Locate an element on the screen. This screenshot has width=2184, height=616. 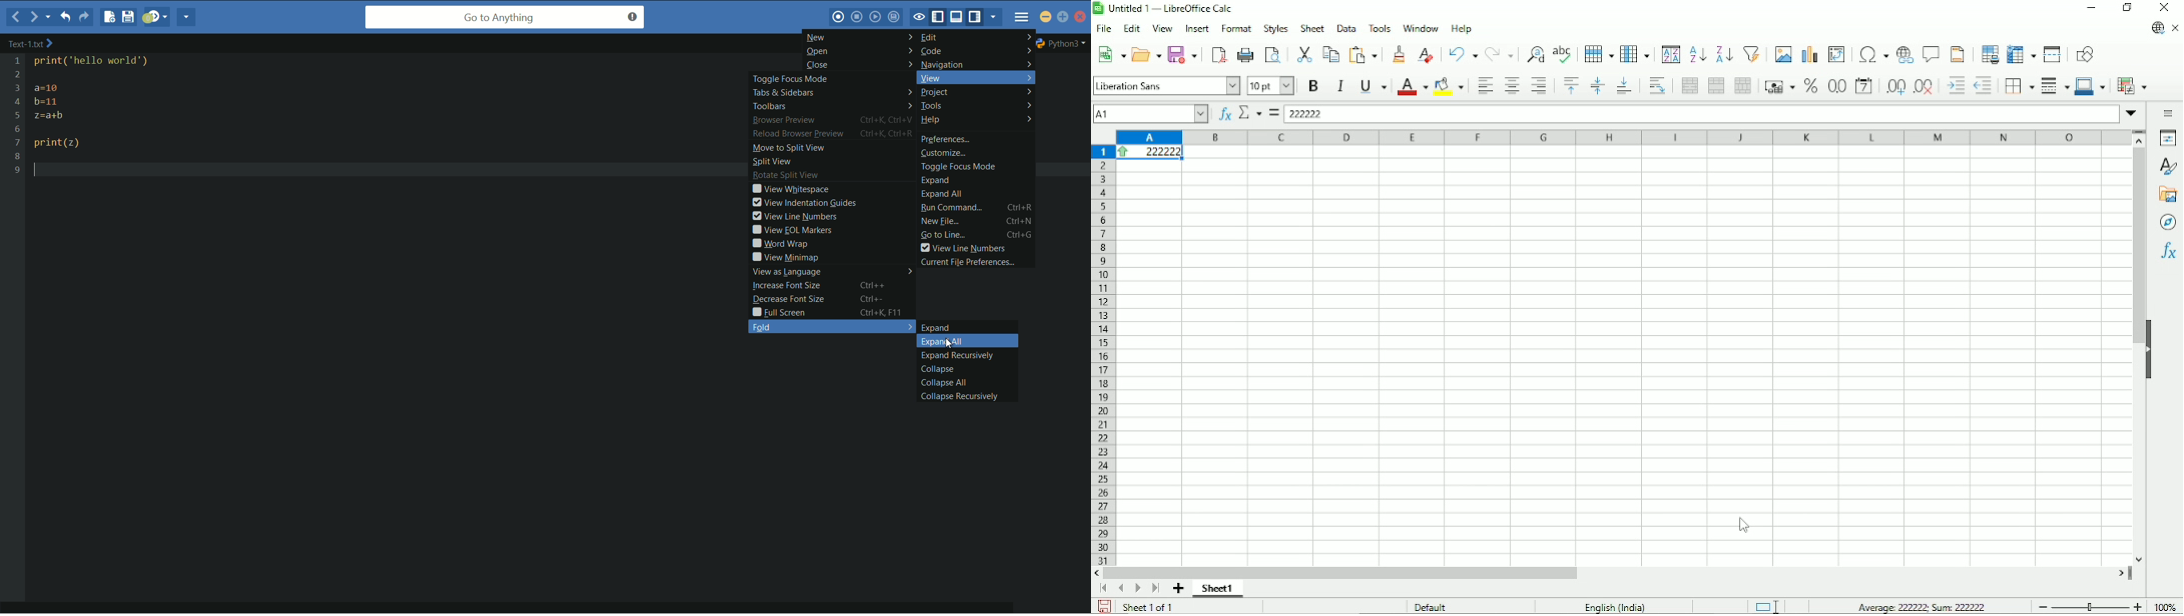
Align center is located at coordinates (1511, 86).